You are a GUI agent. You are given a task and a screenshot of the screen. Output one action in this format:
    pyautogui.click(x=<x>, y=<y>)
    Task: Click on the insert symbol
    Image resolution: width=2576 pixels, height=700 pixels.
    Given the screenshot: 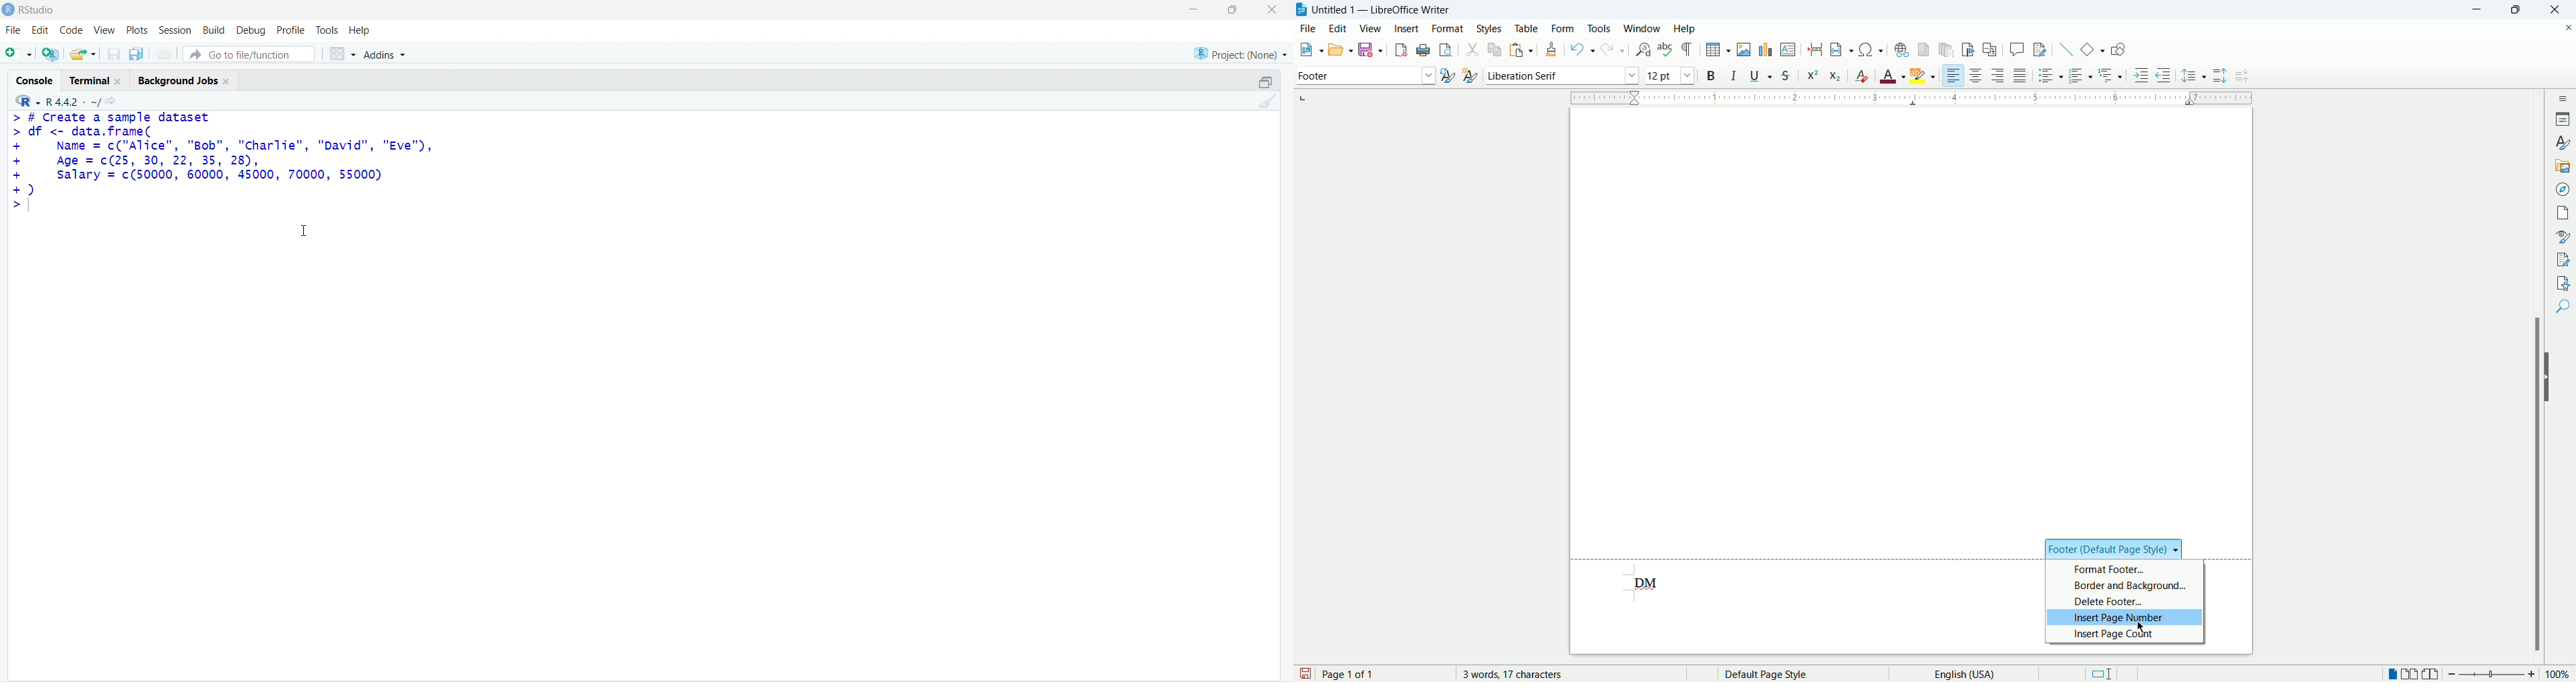 What is the action you would take?
    pyautogui.click(x=1872, y=49)
    